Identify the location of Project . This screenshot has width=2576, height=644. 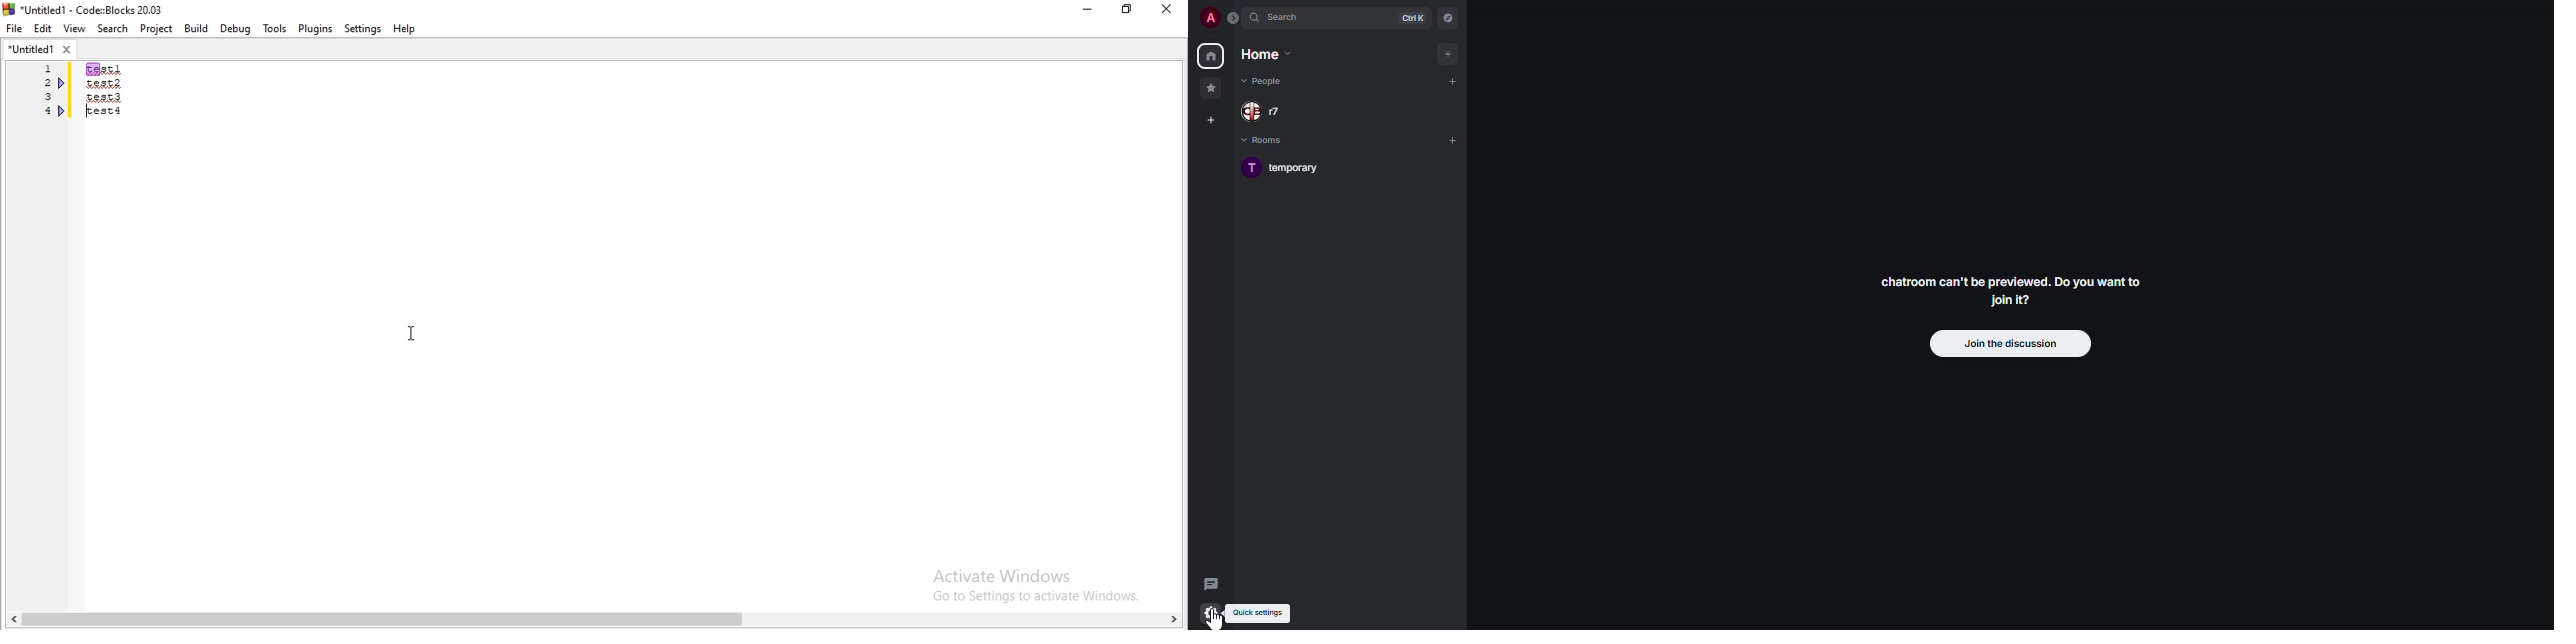
(156, 29).